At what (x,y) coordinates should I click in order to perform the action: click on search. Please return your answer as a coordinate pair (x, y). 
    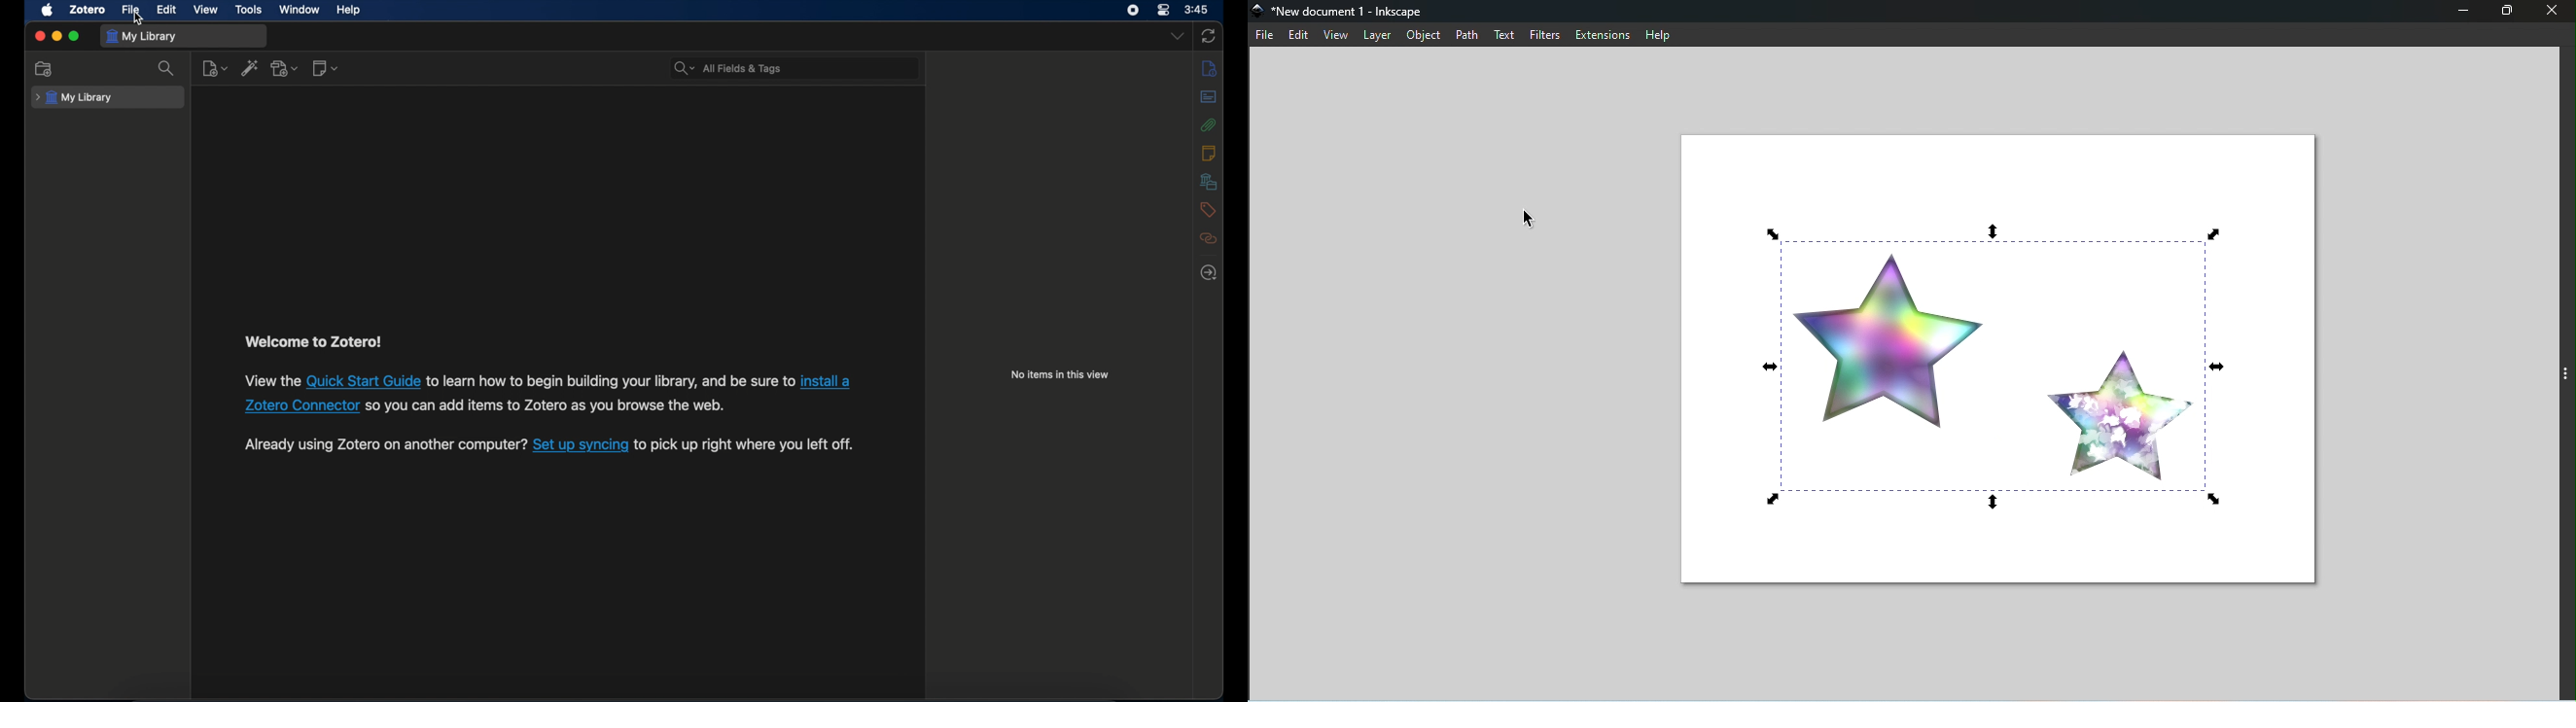
    Looking at the image, I should click on (167, 69).